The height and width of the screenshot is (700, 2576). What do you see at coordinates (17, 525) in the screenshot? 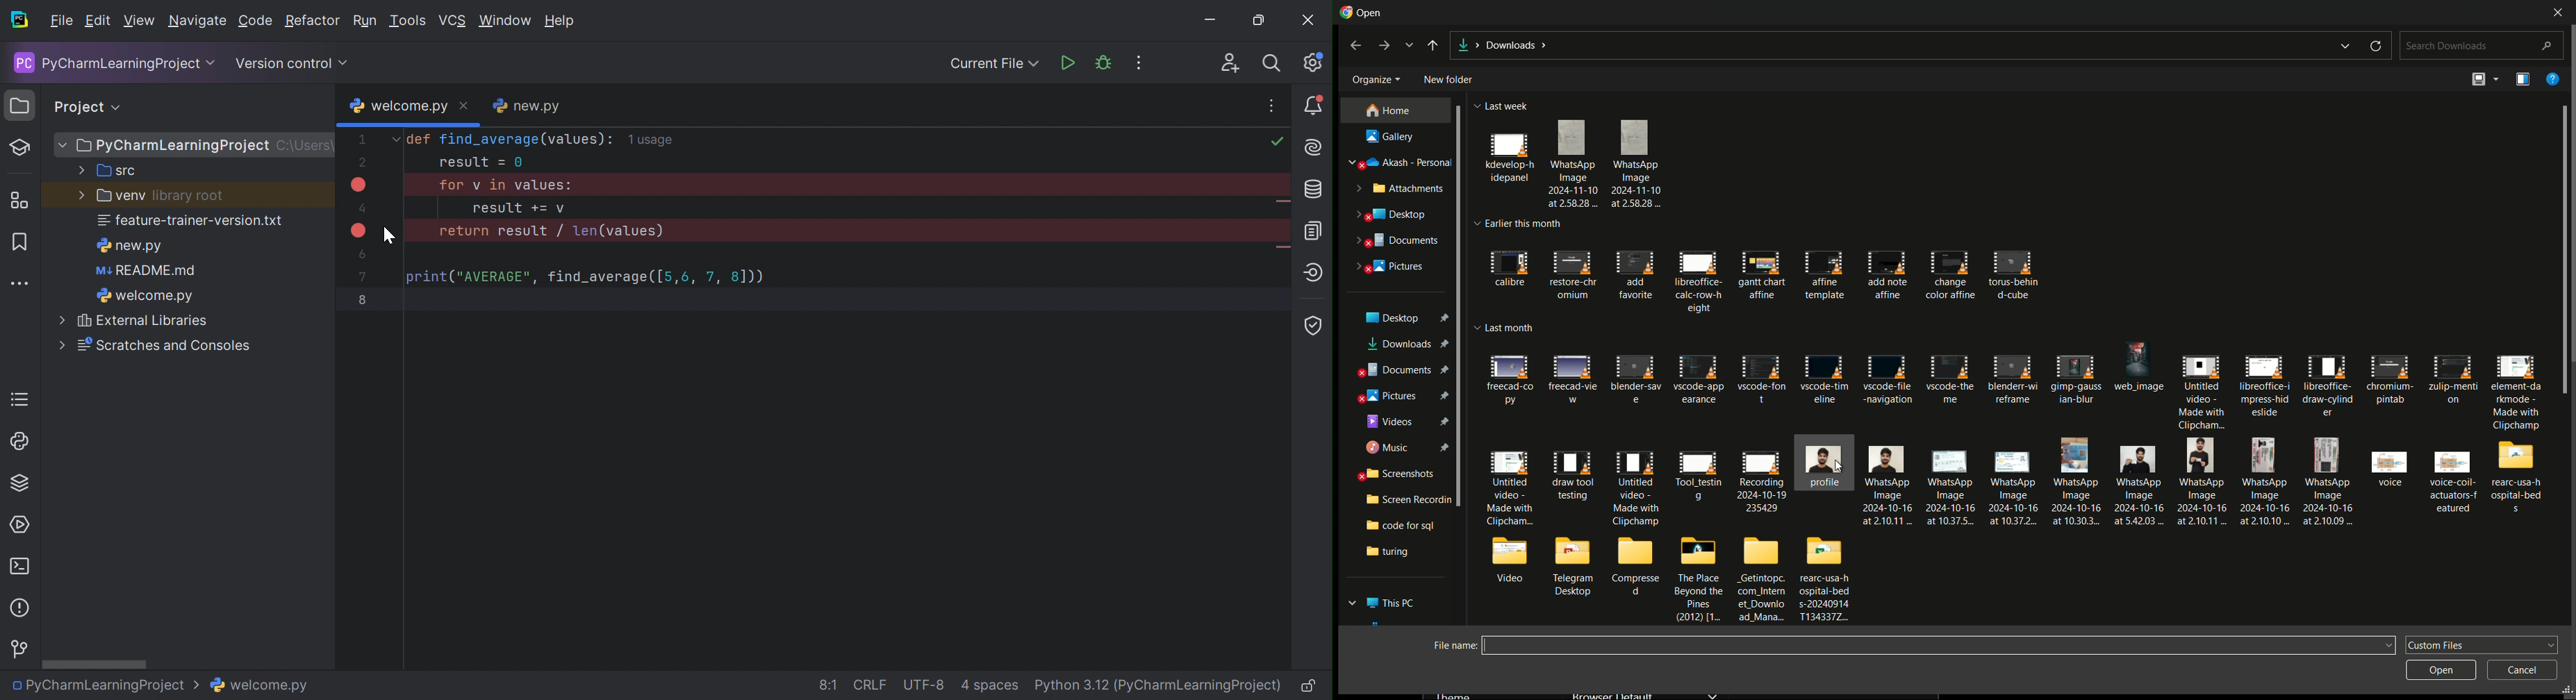
I see `Services` at bounding box center [17, 525].